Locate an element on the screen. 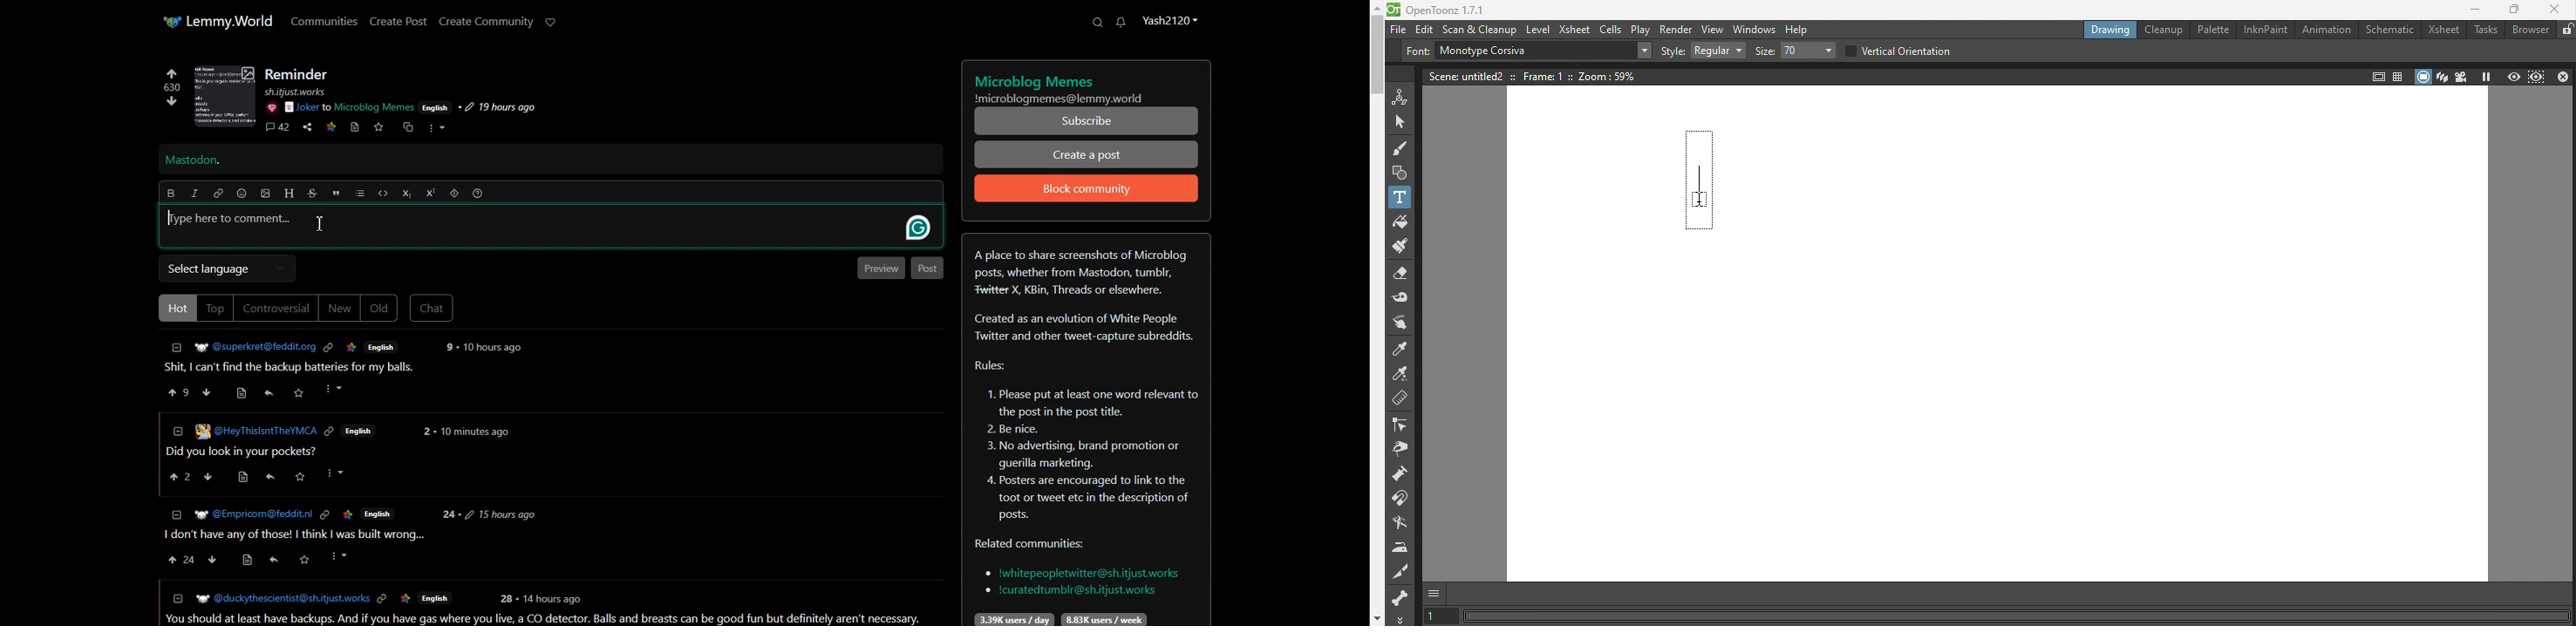  Close is located at coordinates (2565, 79).